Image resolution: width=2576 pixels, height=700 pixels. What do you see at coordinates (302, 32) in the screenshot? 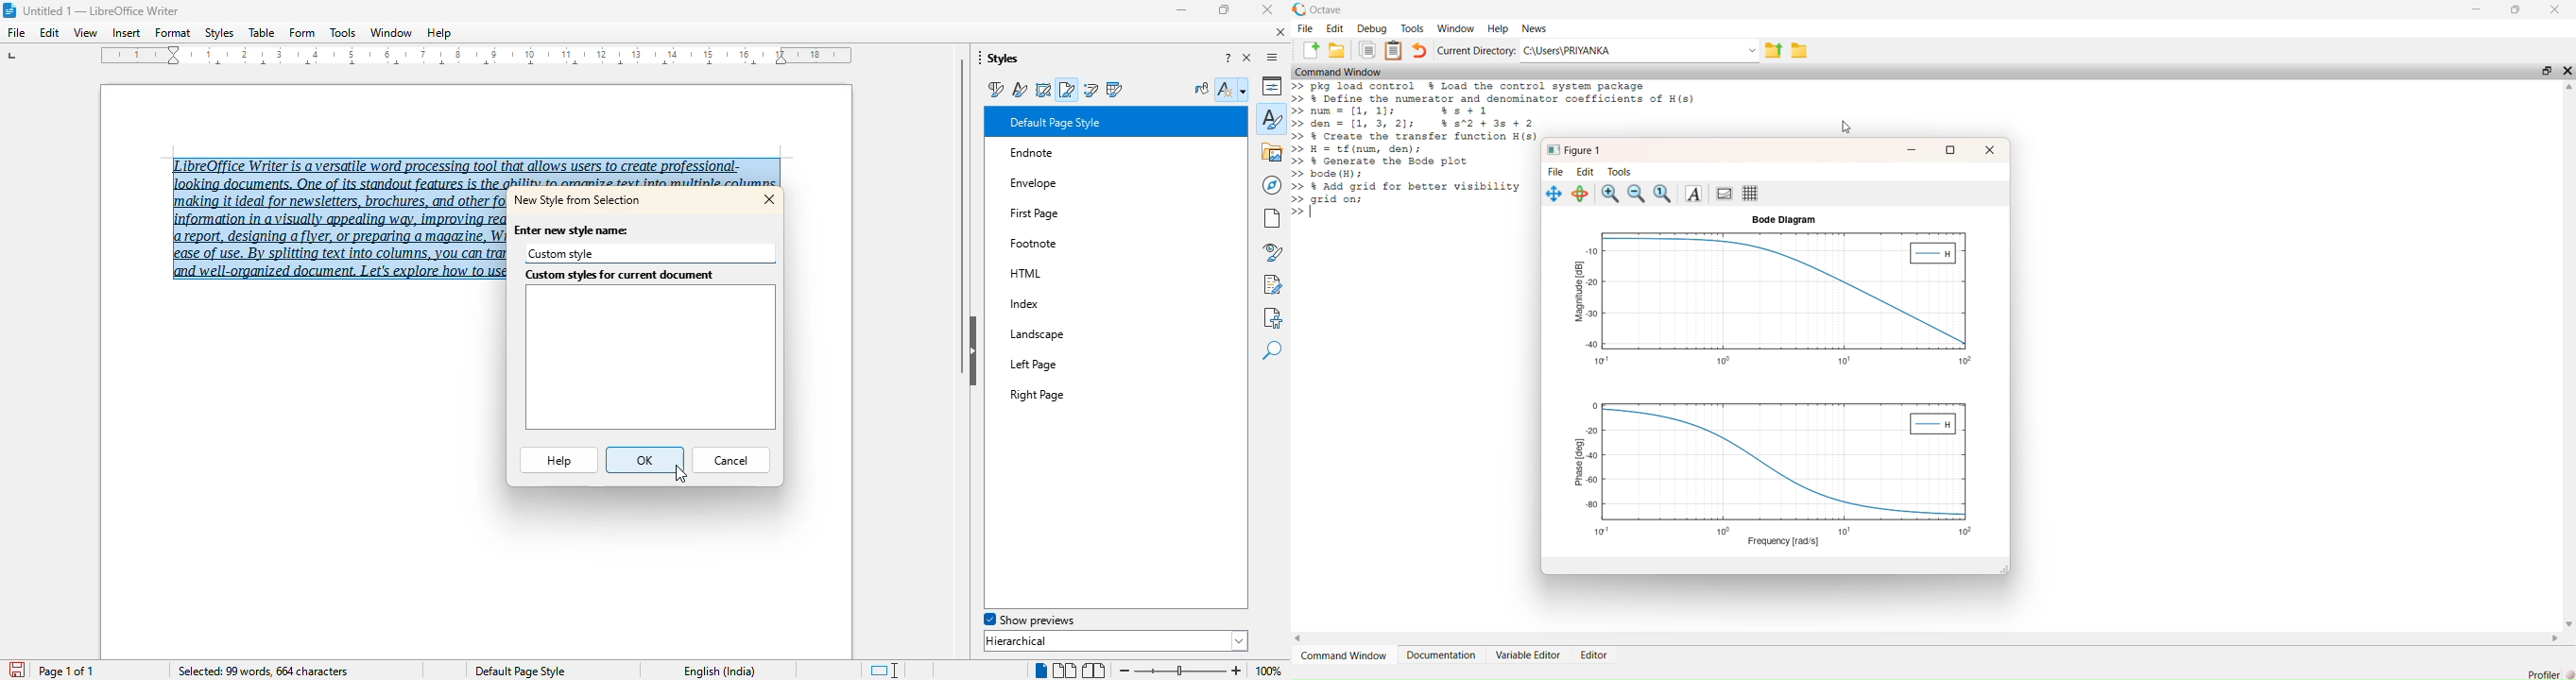
I see `form` at bounding box center [302, 32].